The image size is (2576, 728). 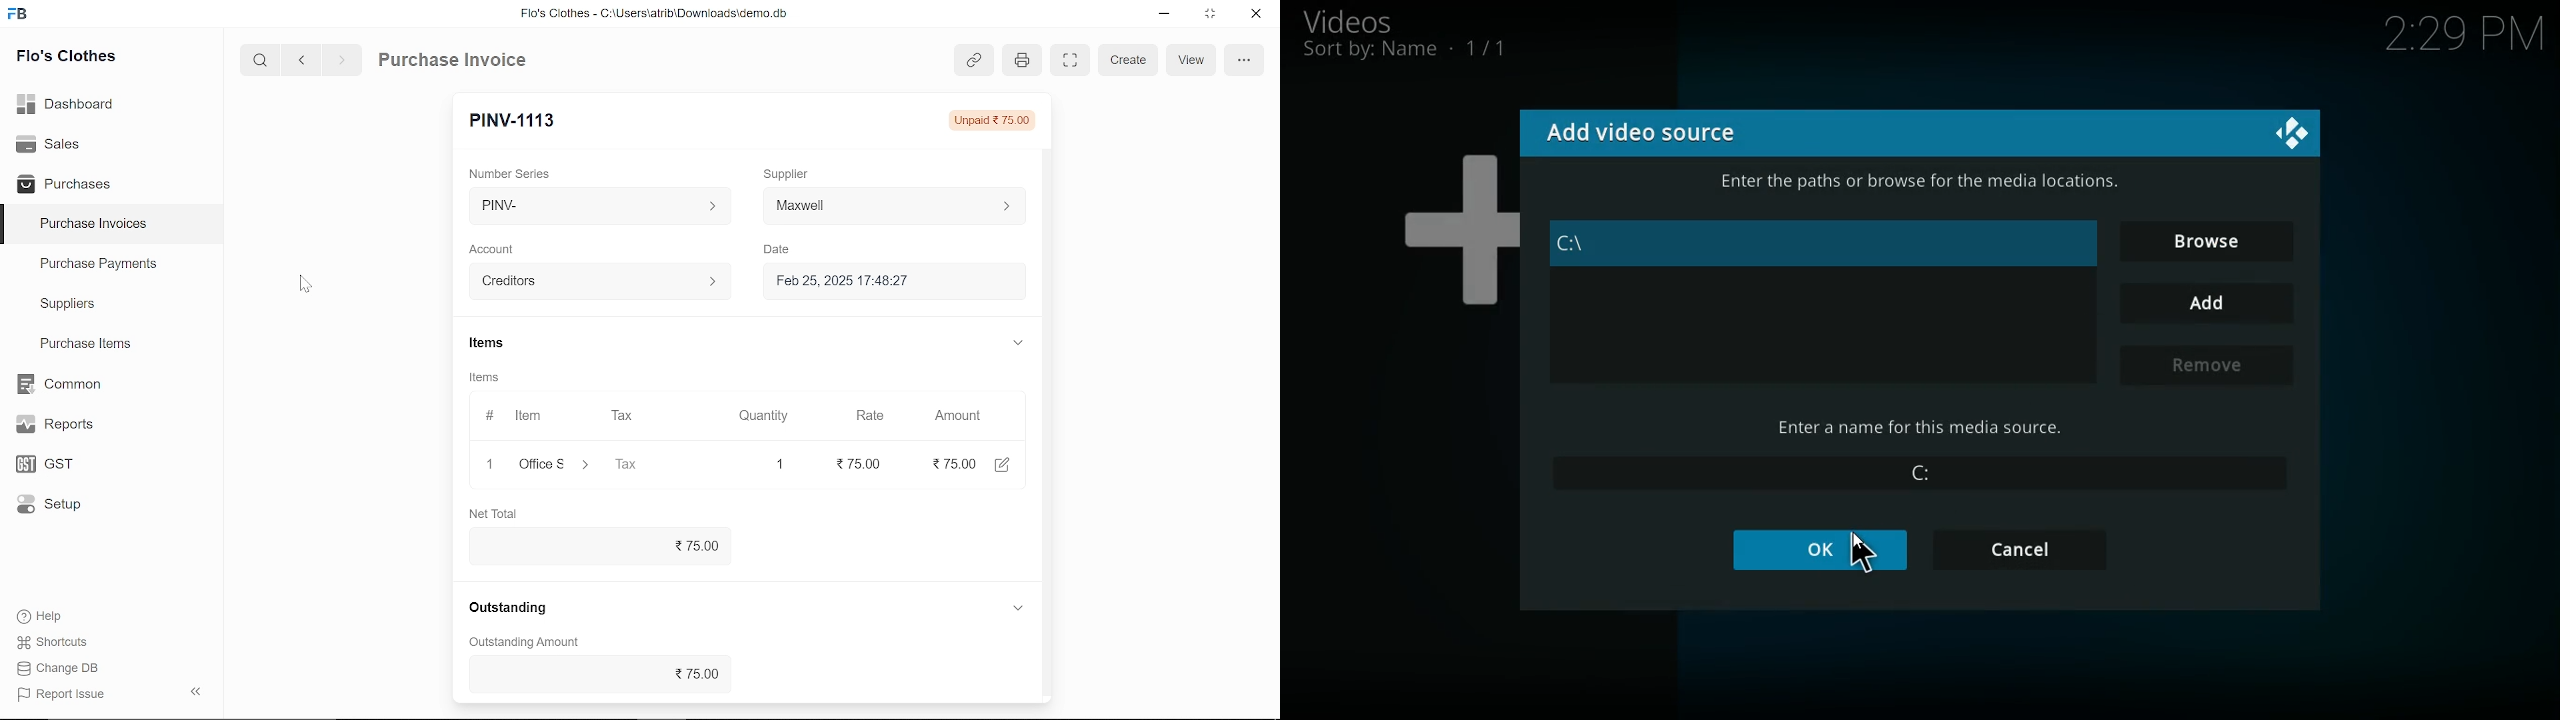 What do you see at coordinates (54, 425) in the screenshot?
I see `Reports` at bounding box center [54, 425].